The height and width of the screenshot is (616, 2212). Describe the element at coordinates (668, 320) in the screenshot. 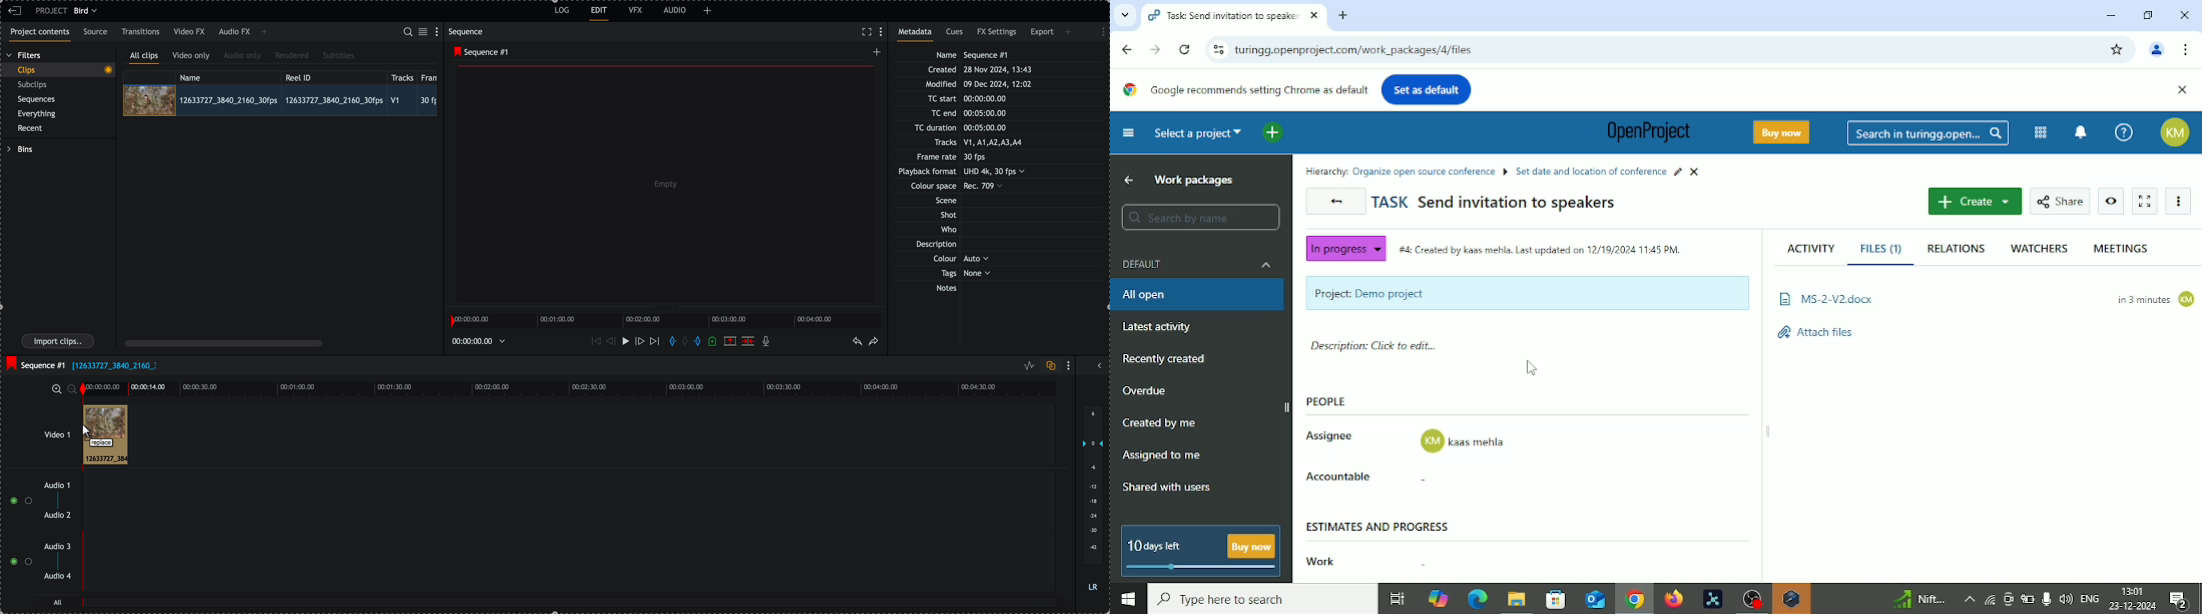

I see `timeline` at that location.